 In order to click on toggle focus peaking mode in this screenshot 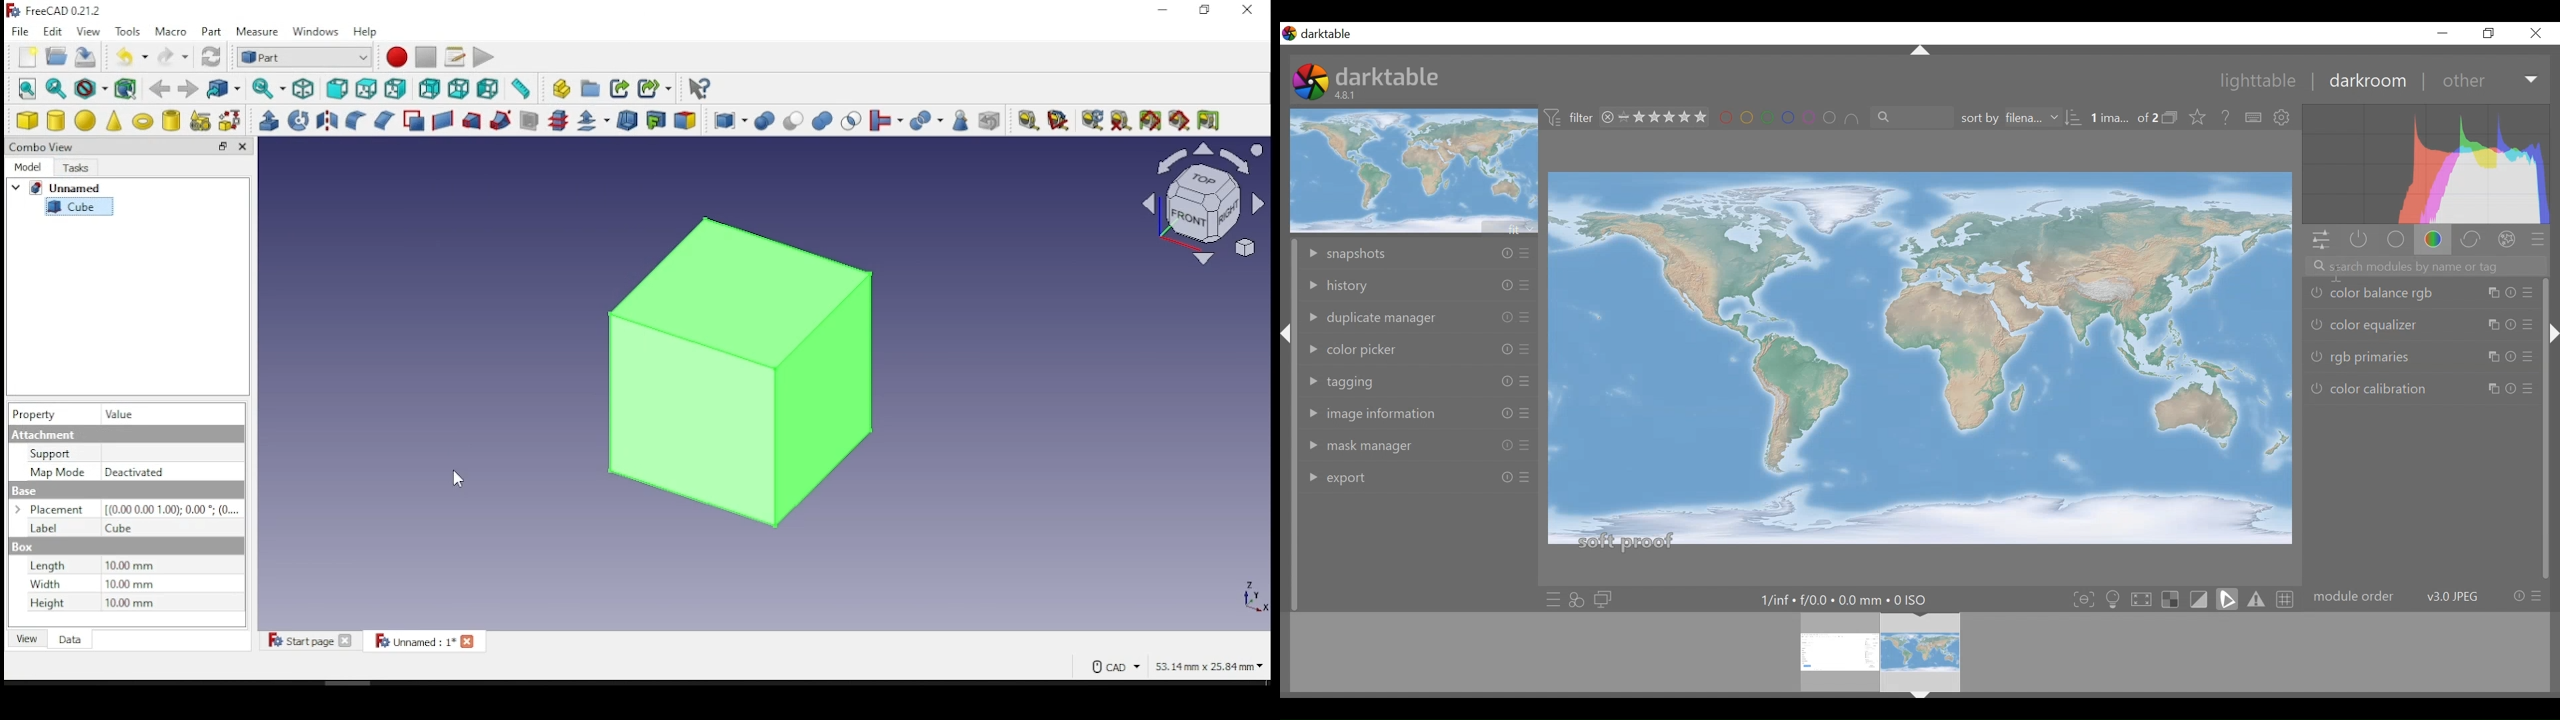, I will do `click(2085, 599)`.